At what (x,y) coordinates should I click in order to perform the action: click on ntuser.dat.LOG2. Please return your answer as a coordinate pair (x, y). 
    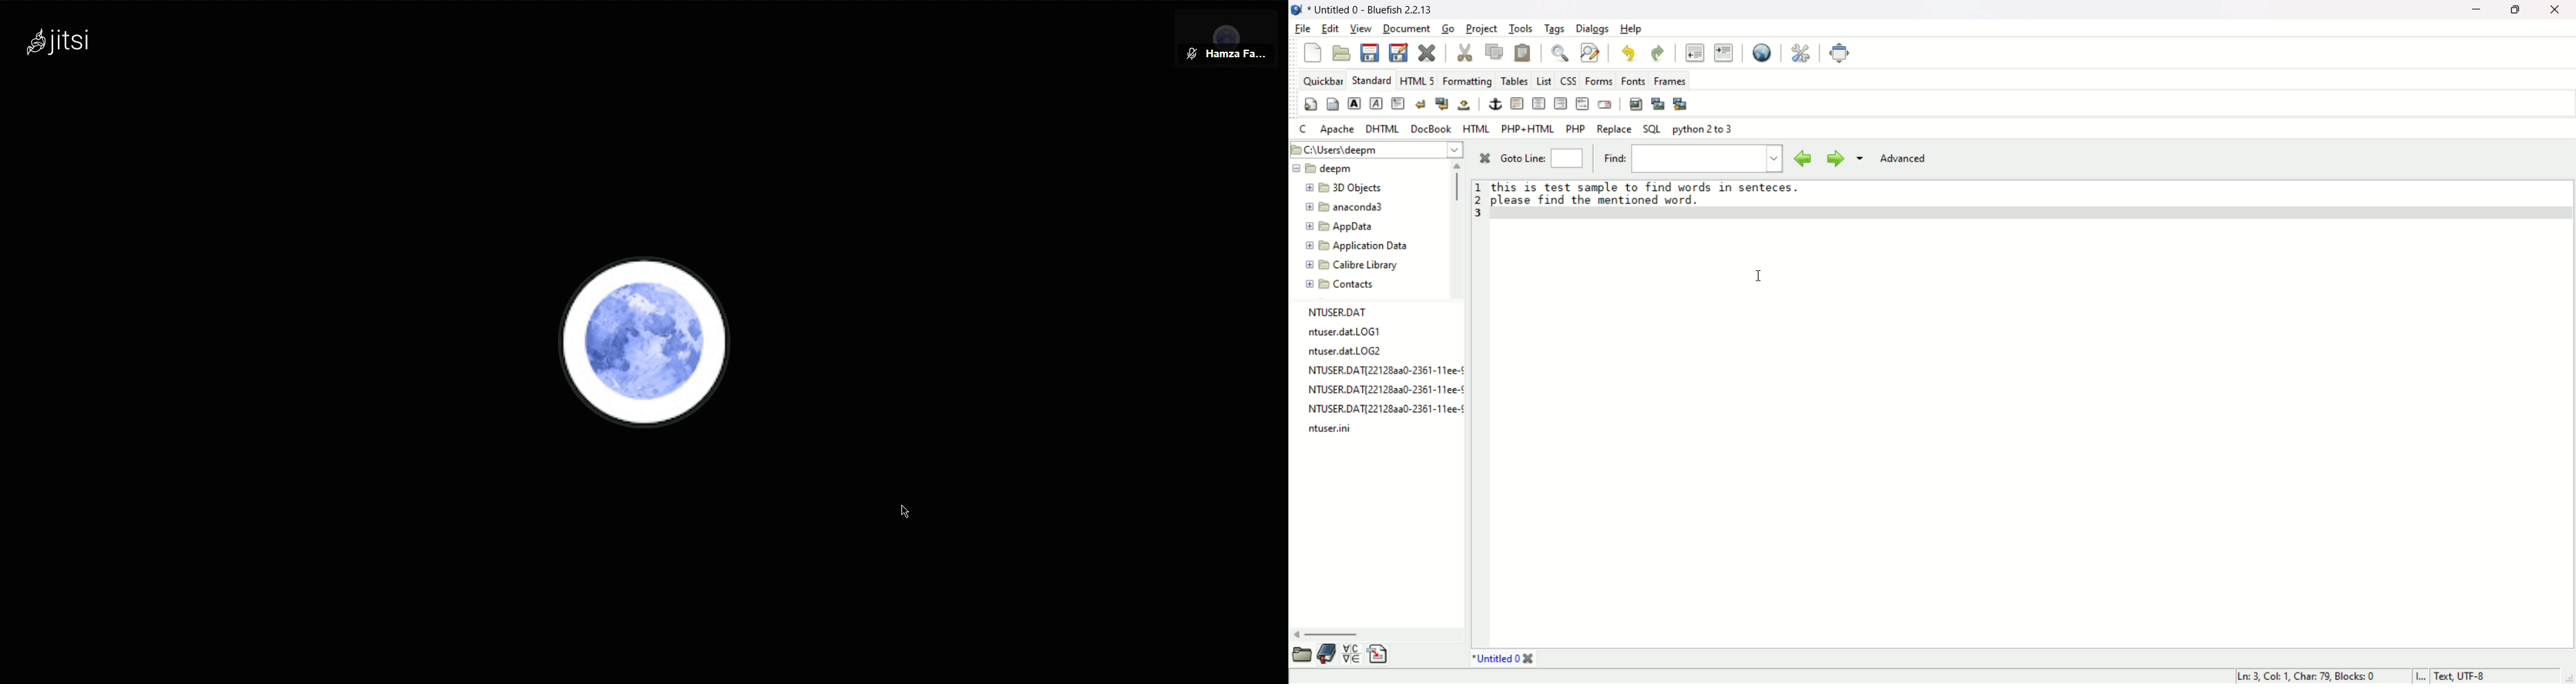
    Looking at the image, I should click on (1346, 351).